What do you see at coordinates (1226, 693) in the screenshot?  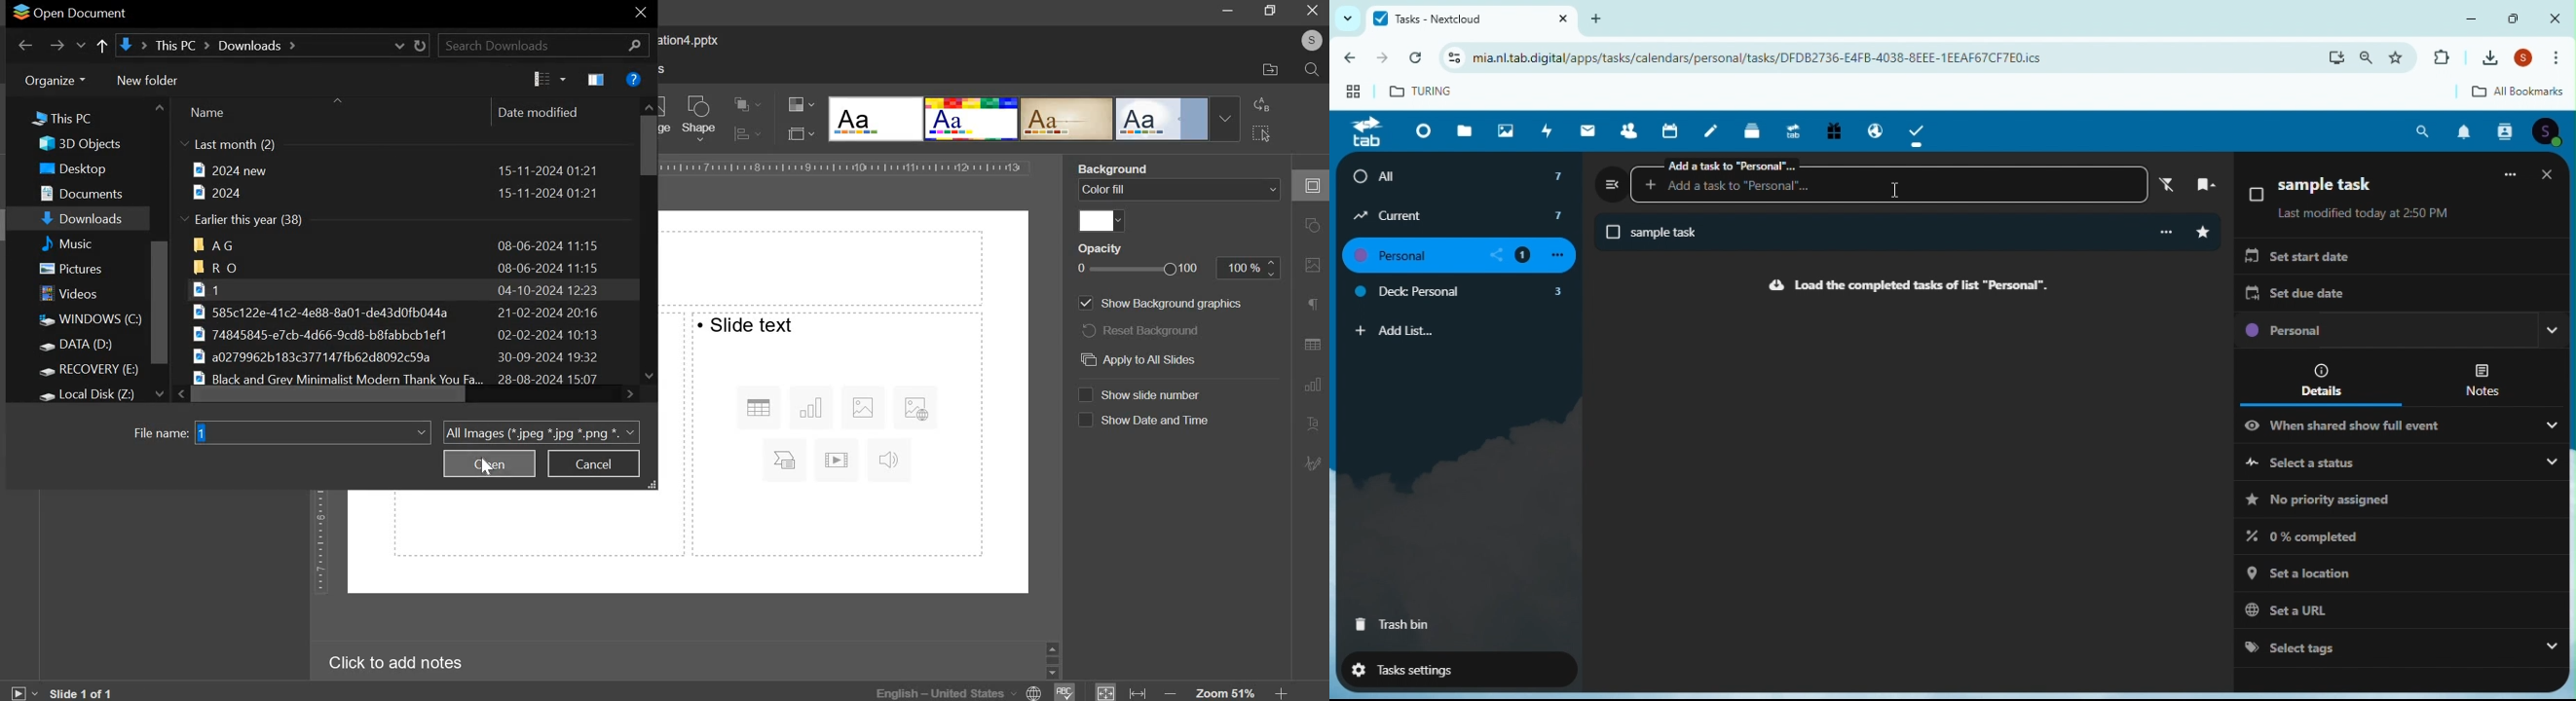 I see `zoom 51%` at bounding box center [1226, 693].